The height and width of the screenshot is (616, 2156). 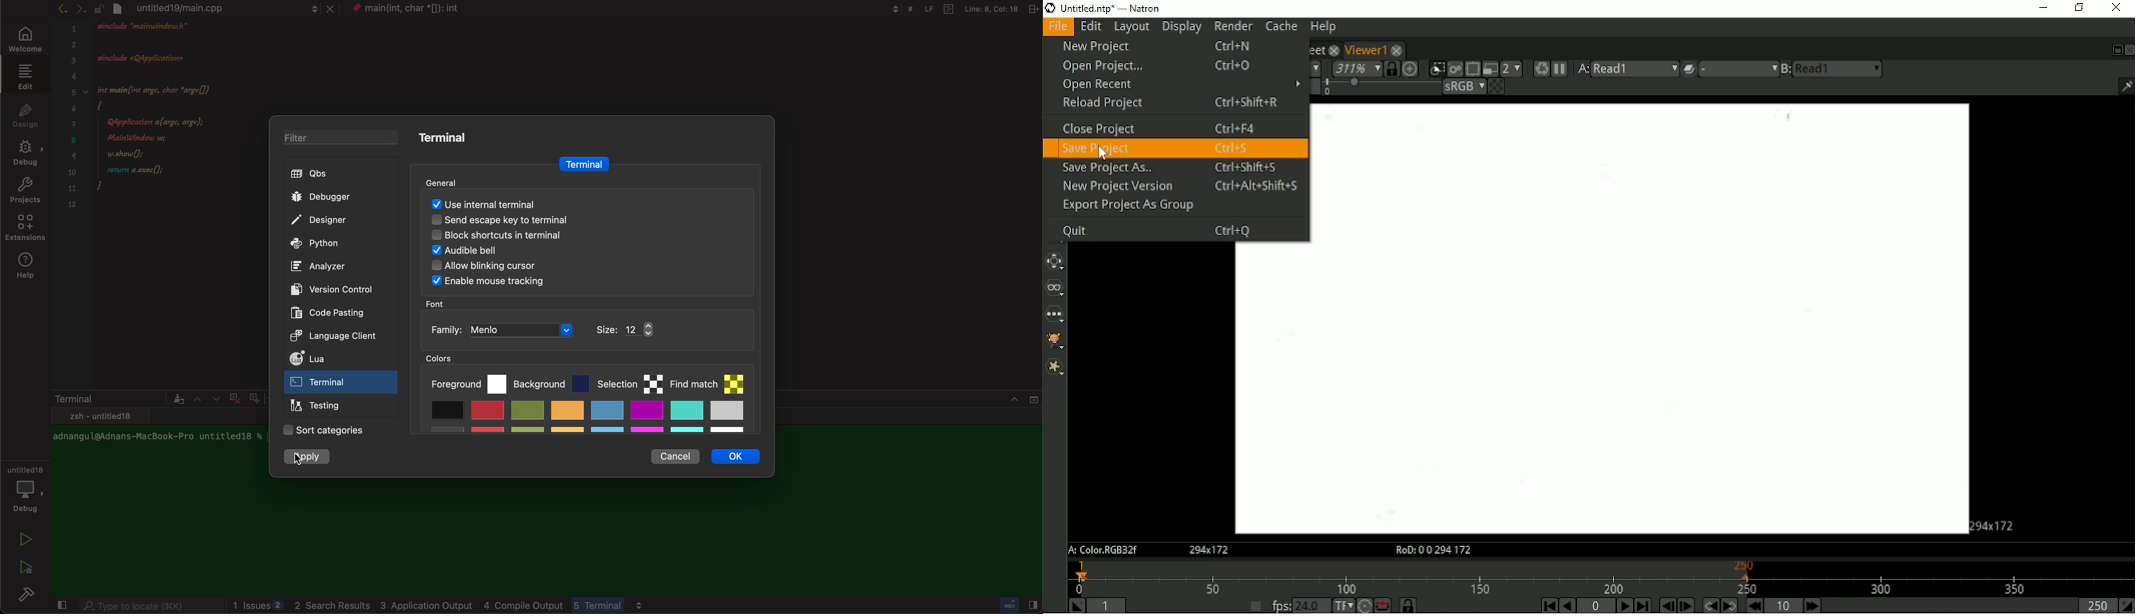 I want to click on Previous increment, so click(x=1754, y=606).